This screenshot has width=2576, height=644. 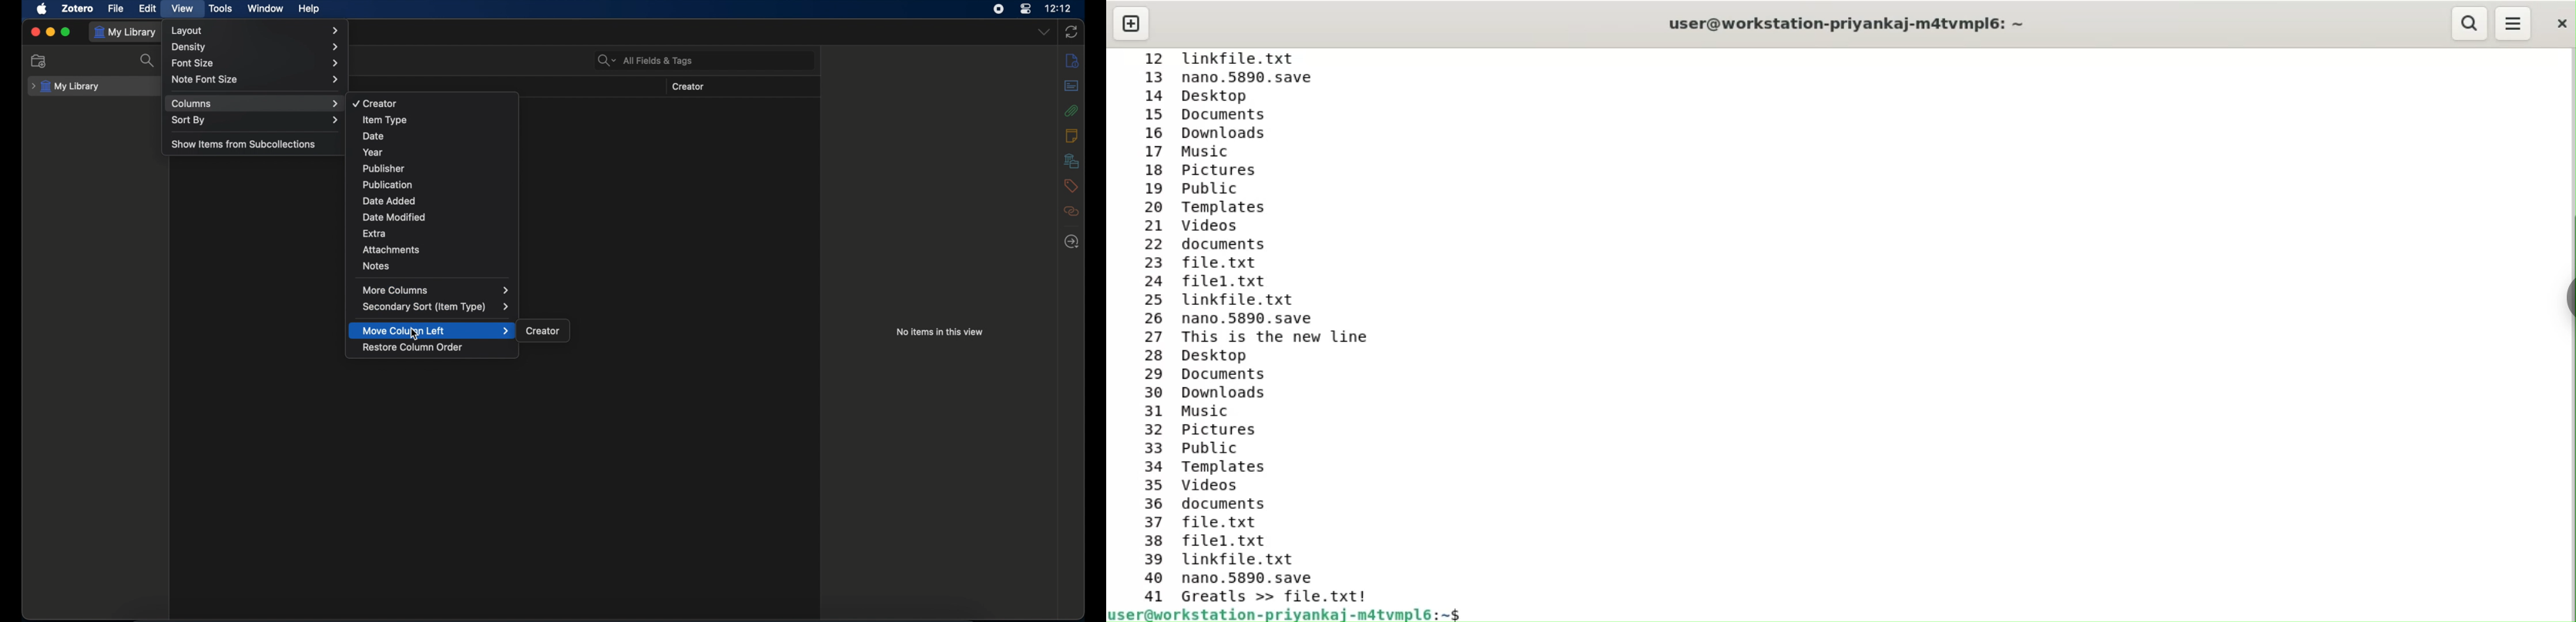 What do you see at coordinates (376, 233) in the screenshot?
I see `extra` at bounding box center [376, 233].